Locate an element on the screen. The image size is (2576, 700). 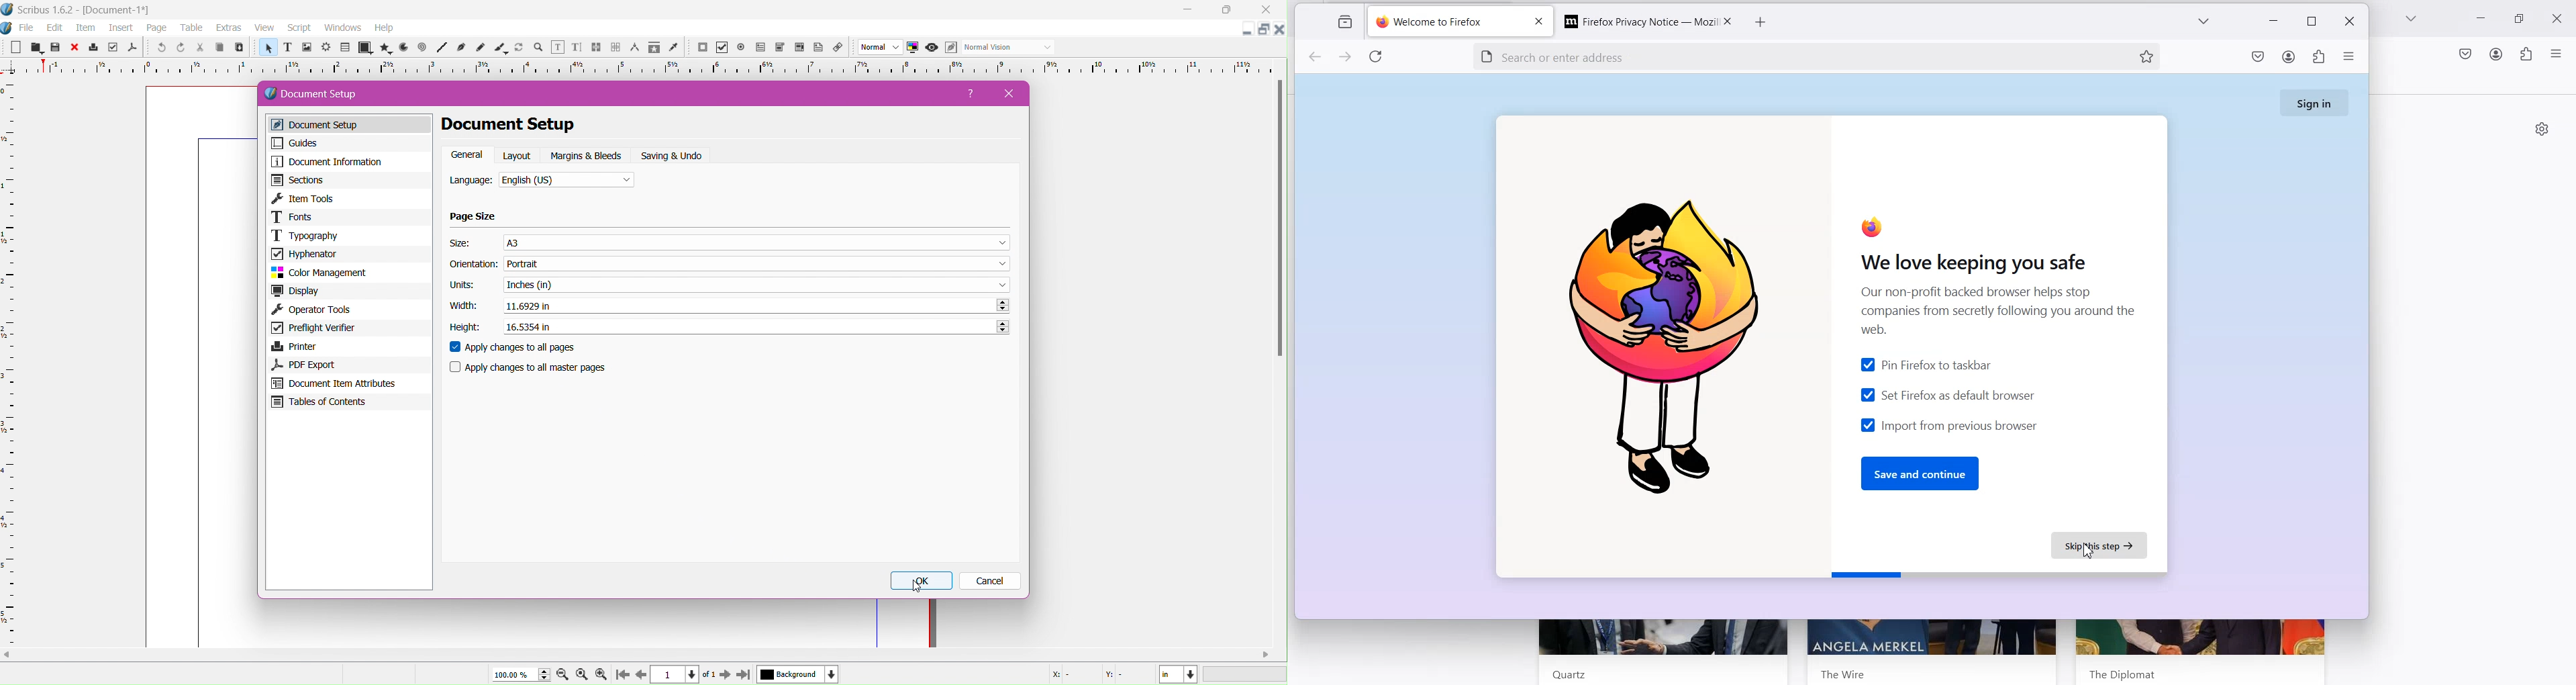
Close is located at coordinates (1726, 21).